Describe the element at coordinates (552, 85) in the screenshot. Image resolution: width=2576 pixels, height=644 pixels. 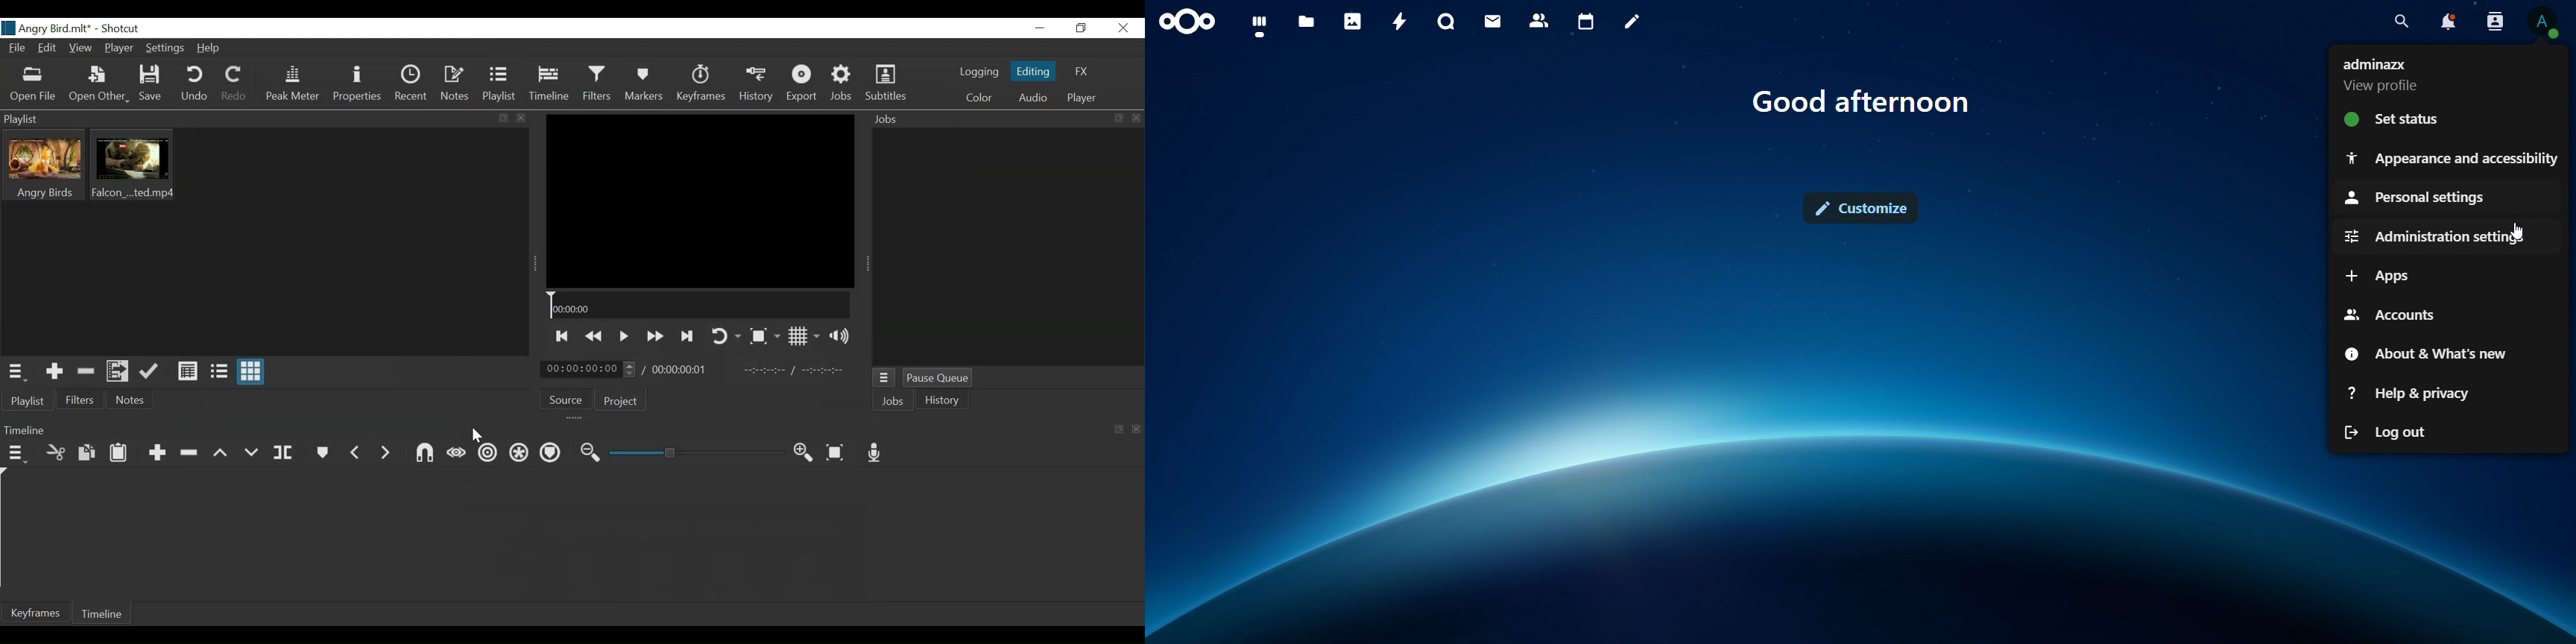
I see `Timeline` at that location.